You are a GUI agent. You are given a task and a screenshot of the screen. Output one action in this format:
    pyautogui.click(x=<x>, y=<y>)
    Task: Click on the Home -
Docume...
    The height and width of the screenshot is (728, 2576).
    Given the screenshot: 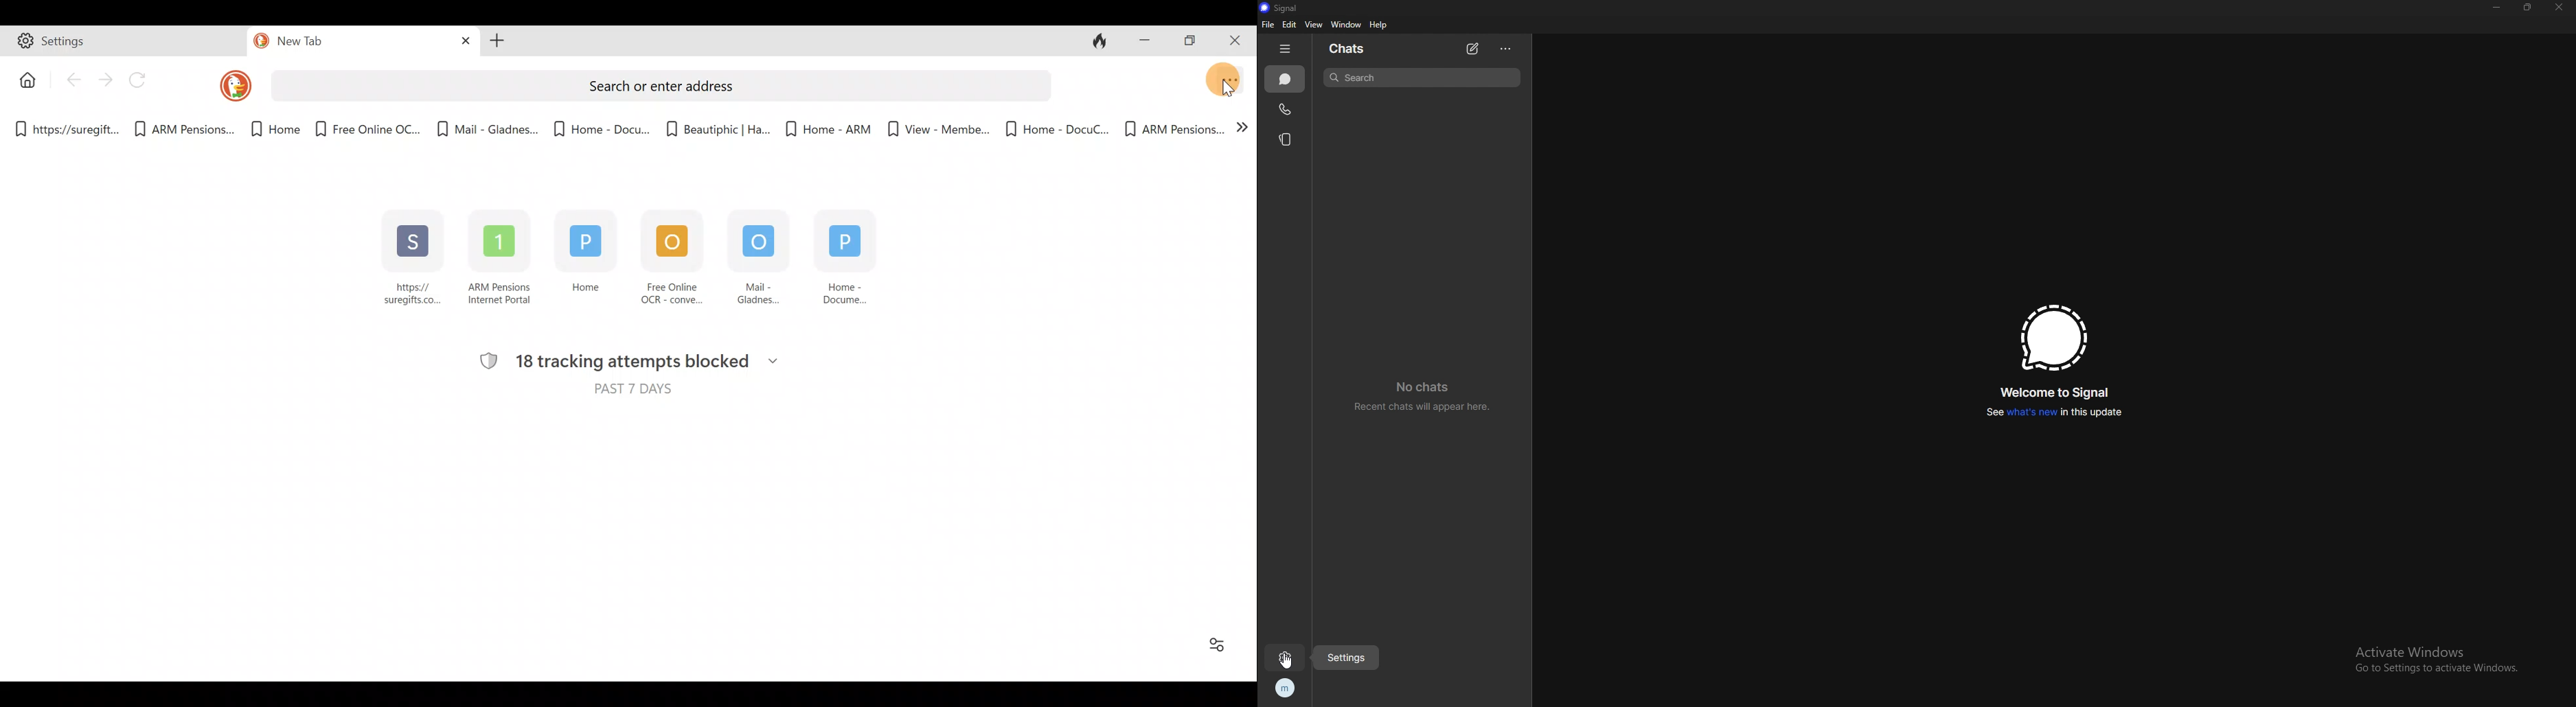 What is the action you would take?
    pyautogui.click(x=852, y=266)
    